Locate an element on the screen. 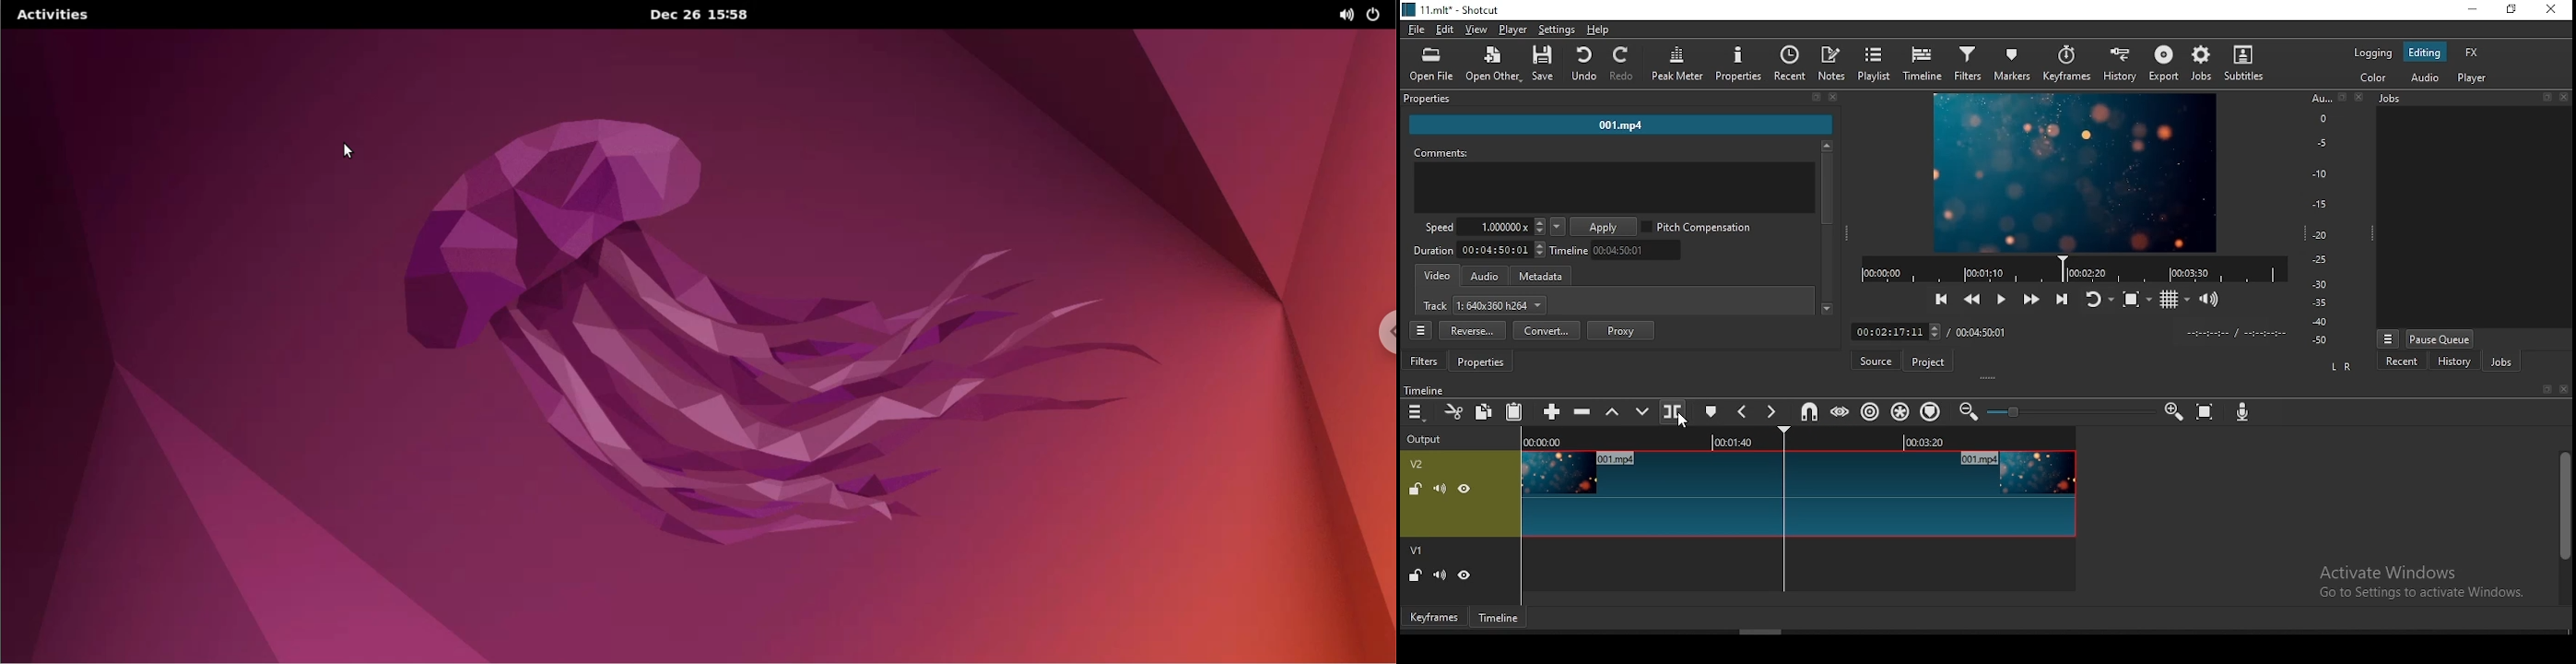 The width and height of the screenshot is (2576, 672). minimize is located at coordinates (2471, 10).